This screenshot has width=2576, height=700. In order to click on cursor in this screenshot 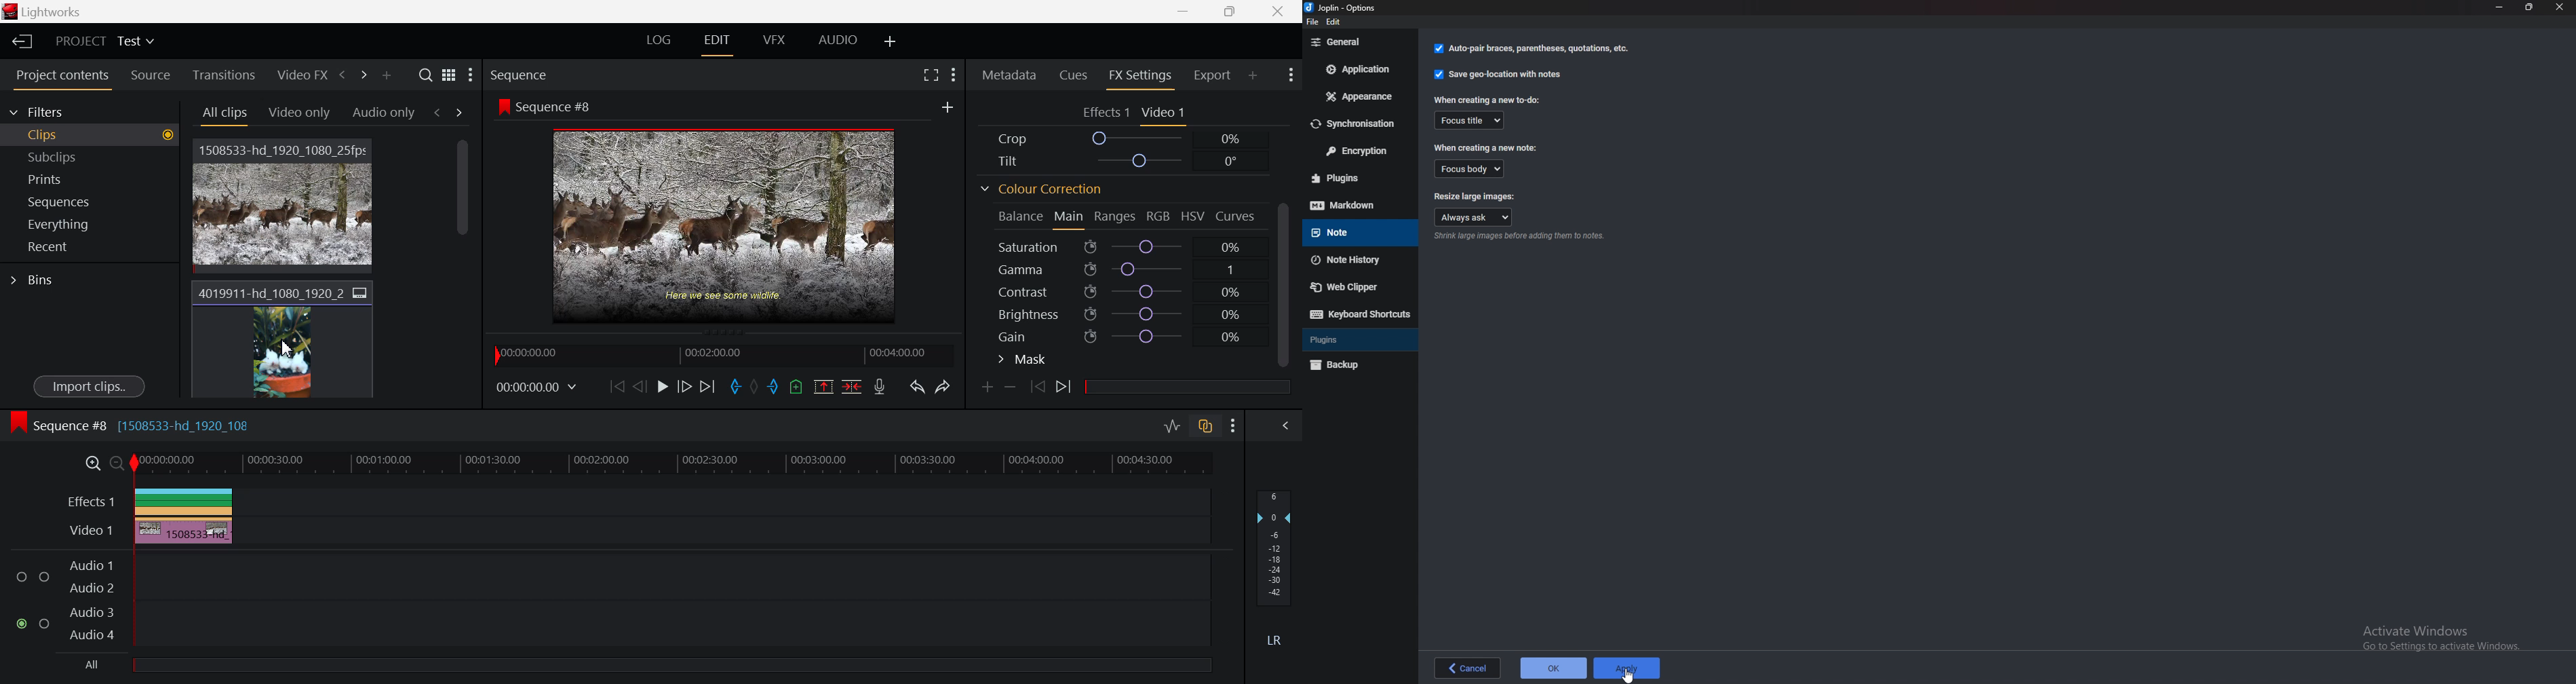, I will do `click(1629, 675)`.